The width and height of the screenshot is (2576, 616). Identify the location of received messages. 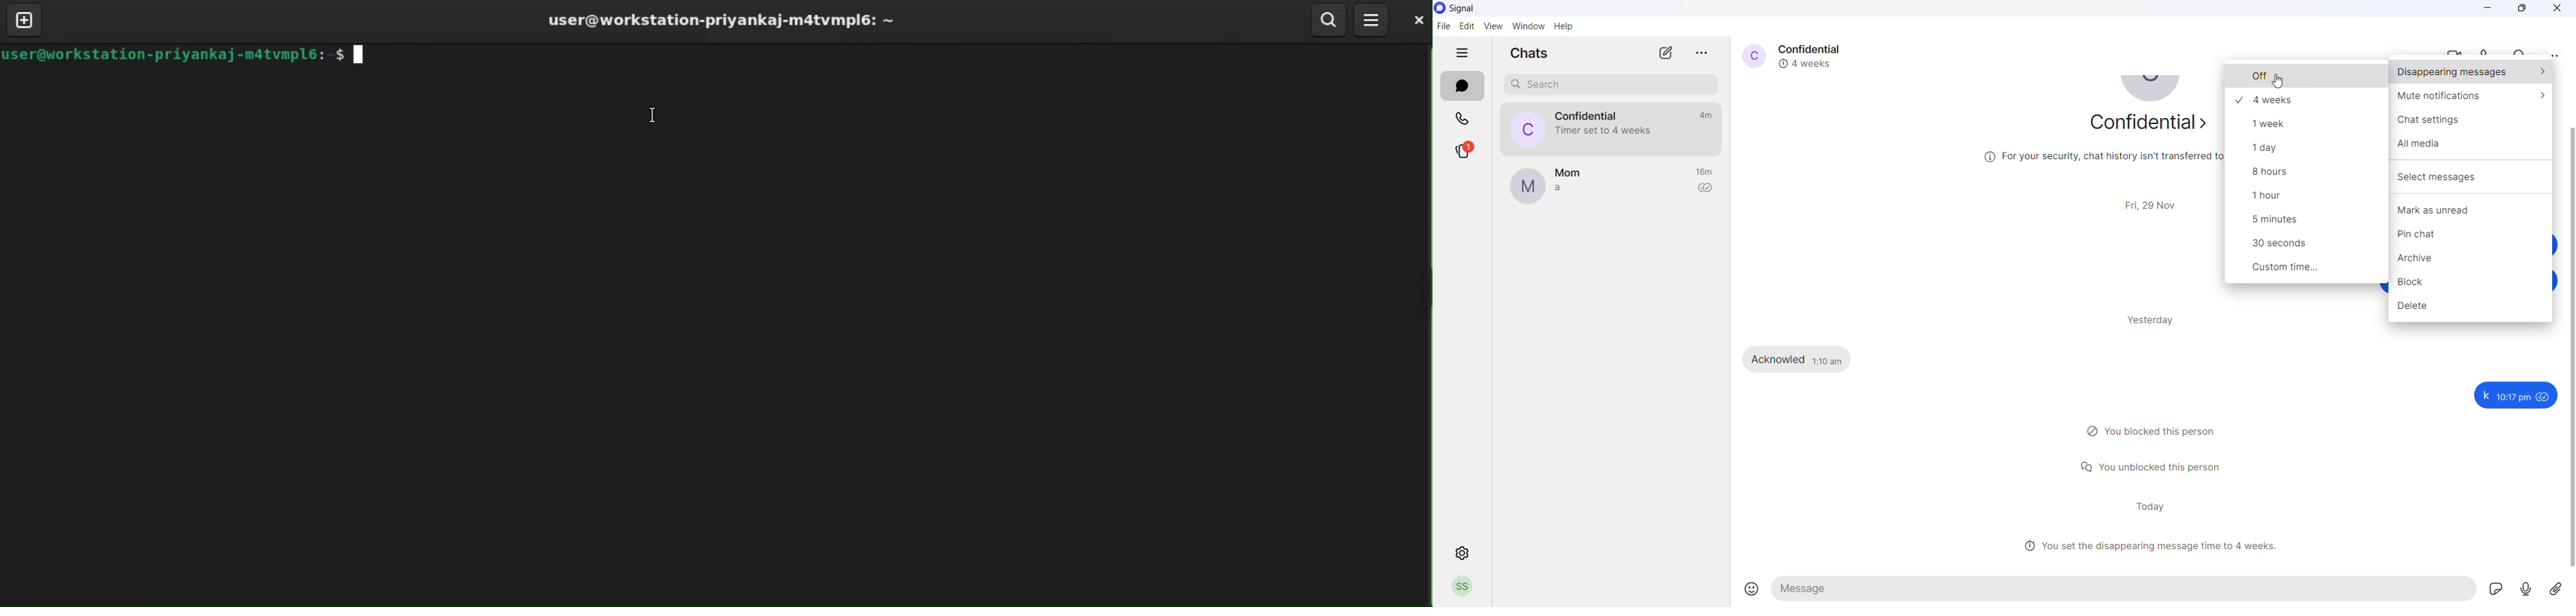
(1807, 358).